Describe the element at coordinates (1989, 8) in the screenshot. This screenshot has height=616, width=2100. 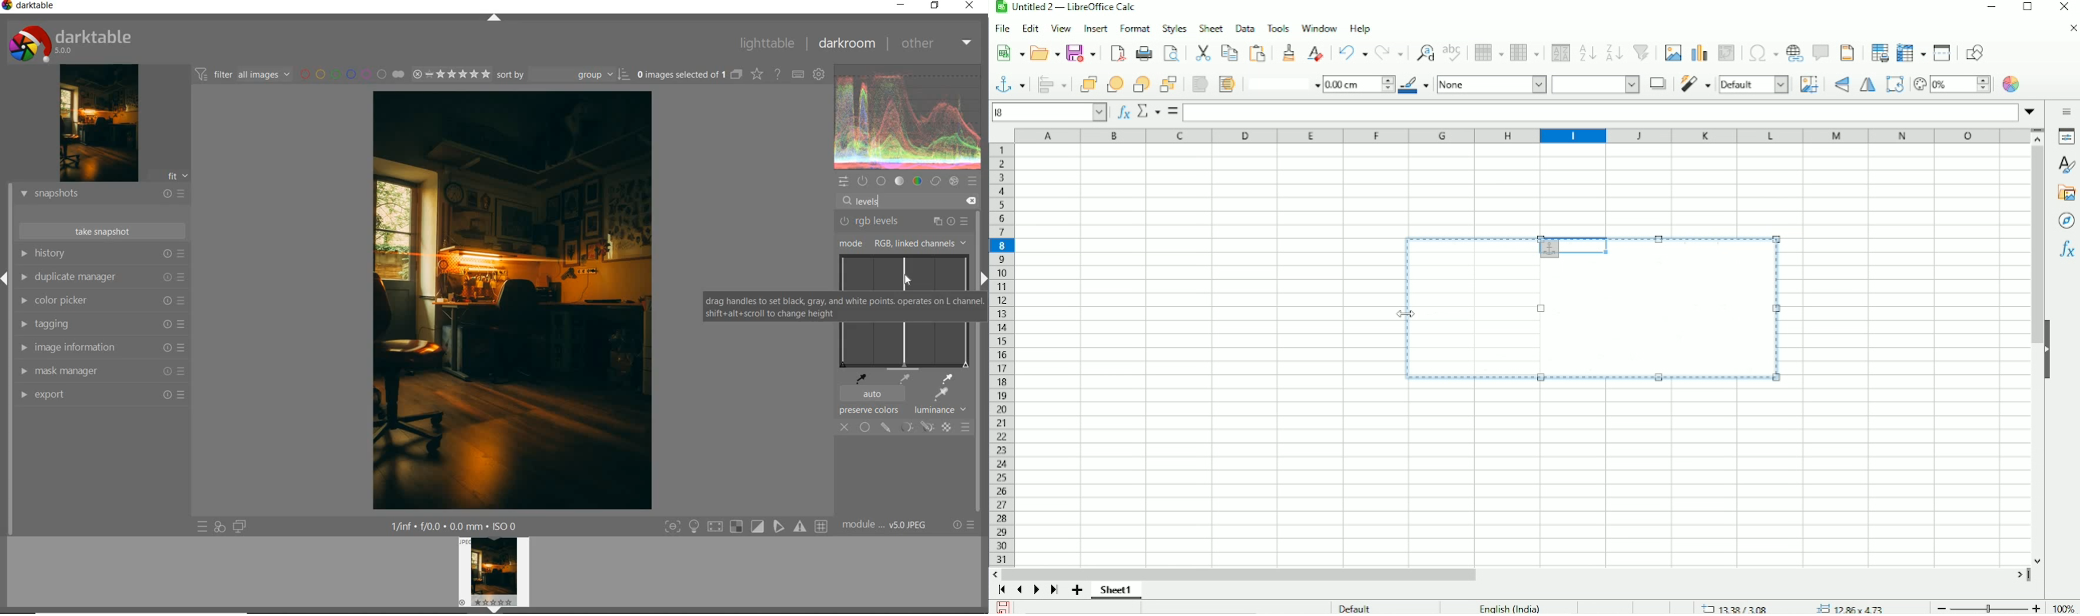
I see `Minimize` at that location.